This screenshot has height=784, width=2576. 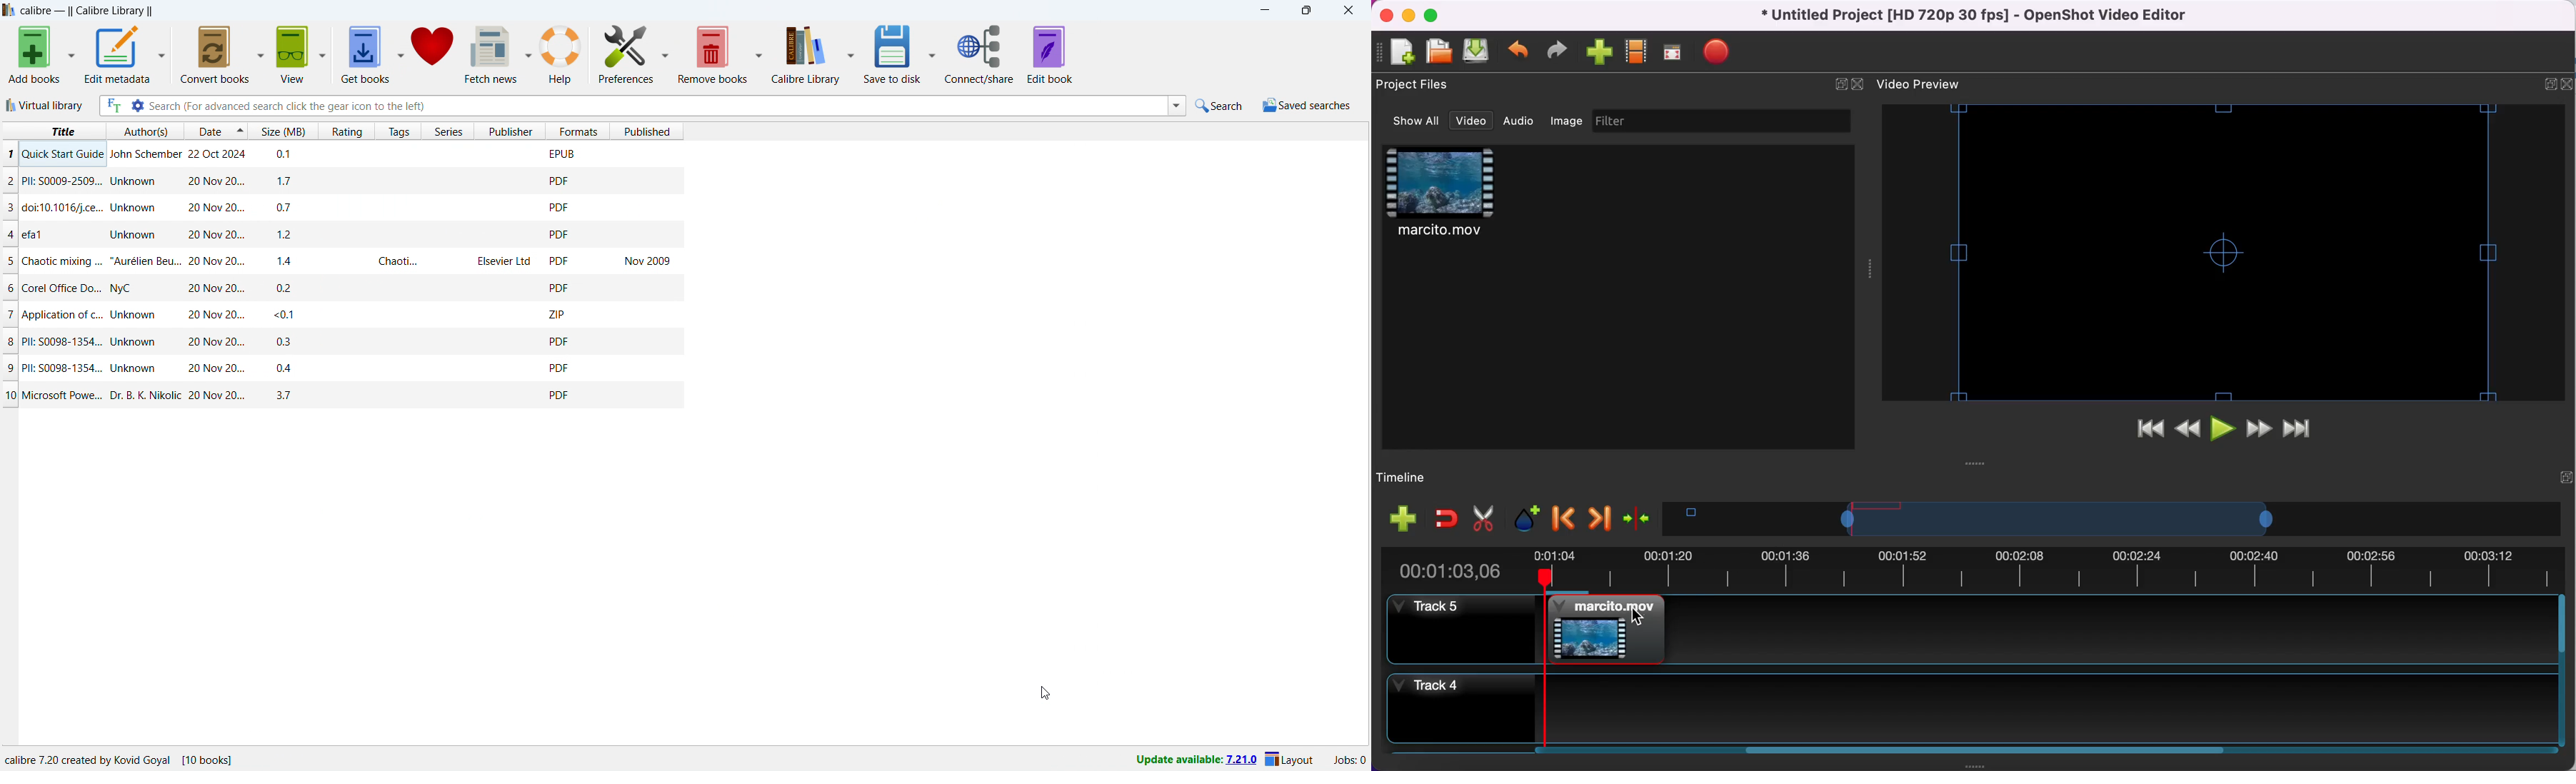 I want to click on enable snapping, so click(x=1442, y=517).